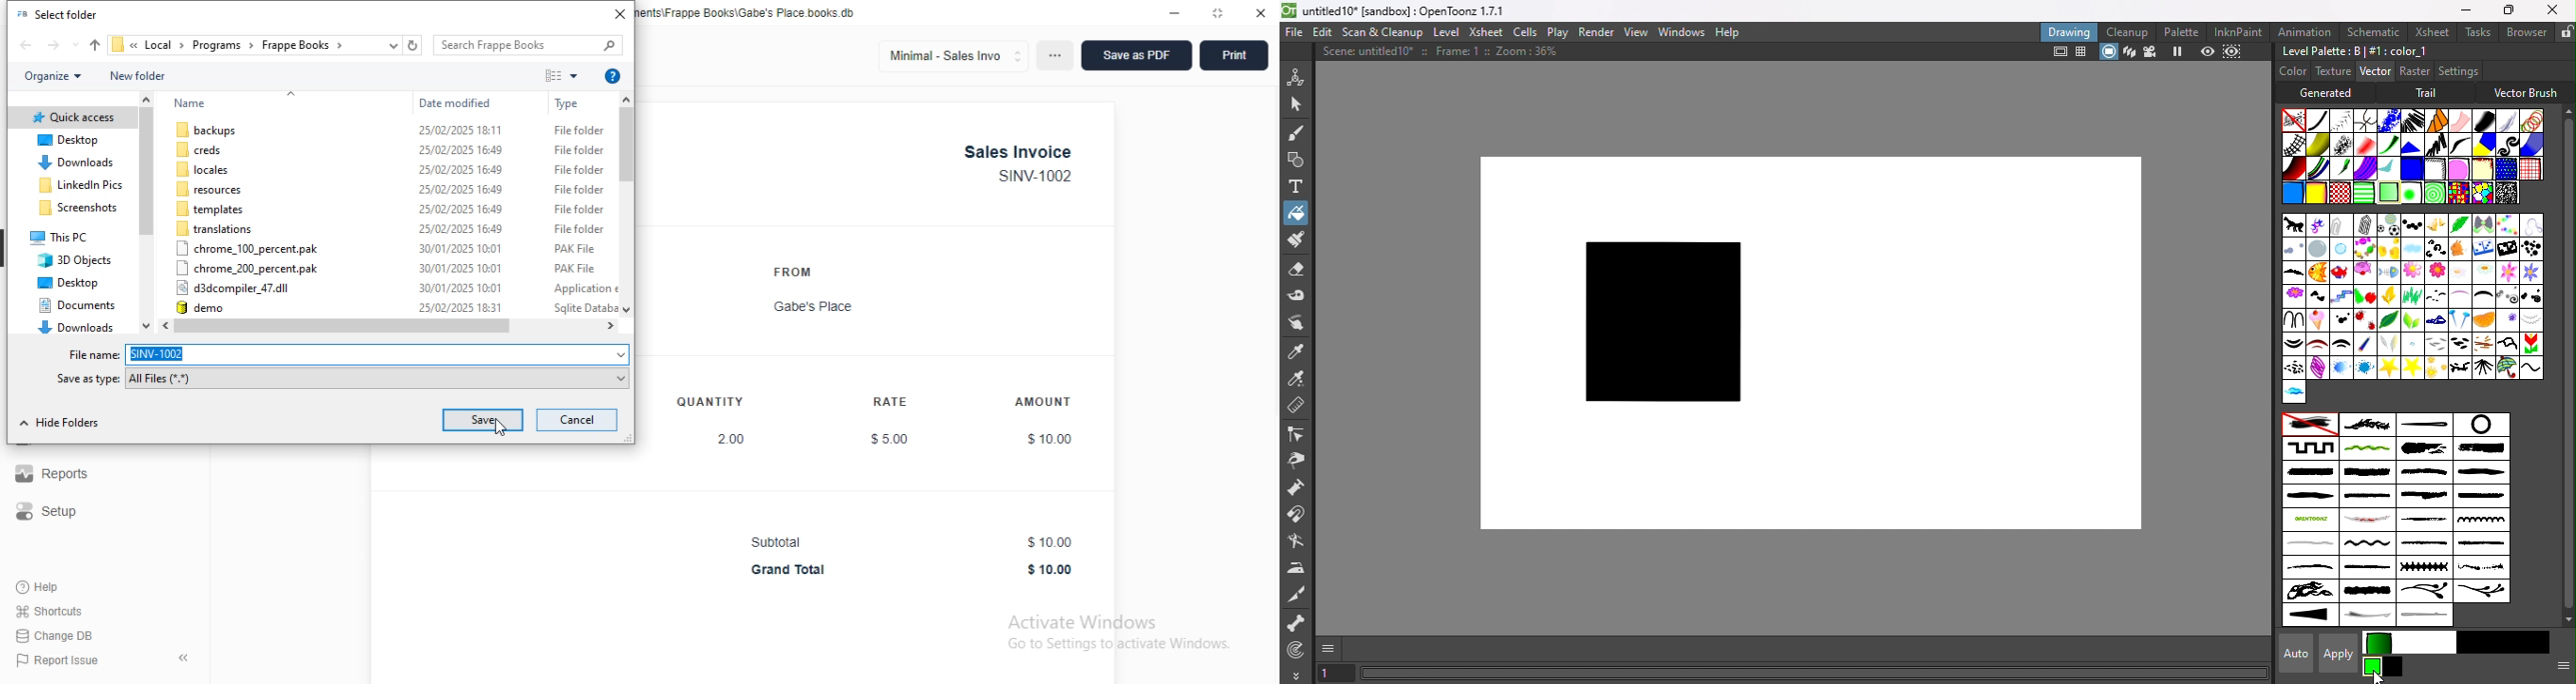 This screenshot has width=2576, height=700. Describe the element at coordinates (2437, 368) in the screenshot. I see `sunflower` at that location.